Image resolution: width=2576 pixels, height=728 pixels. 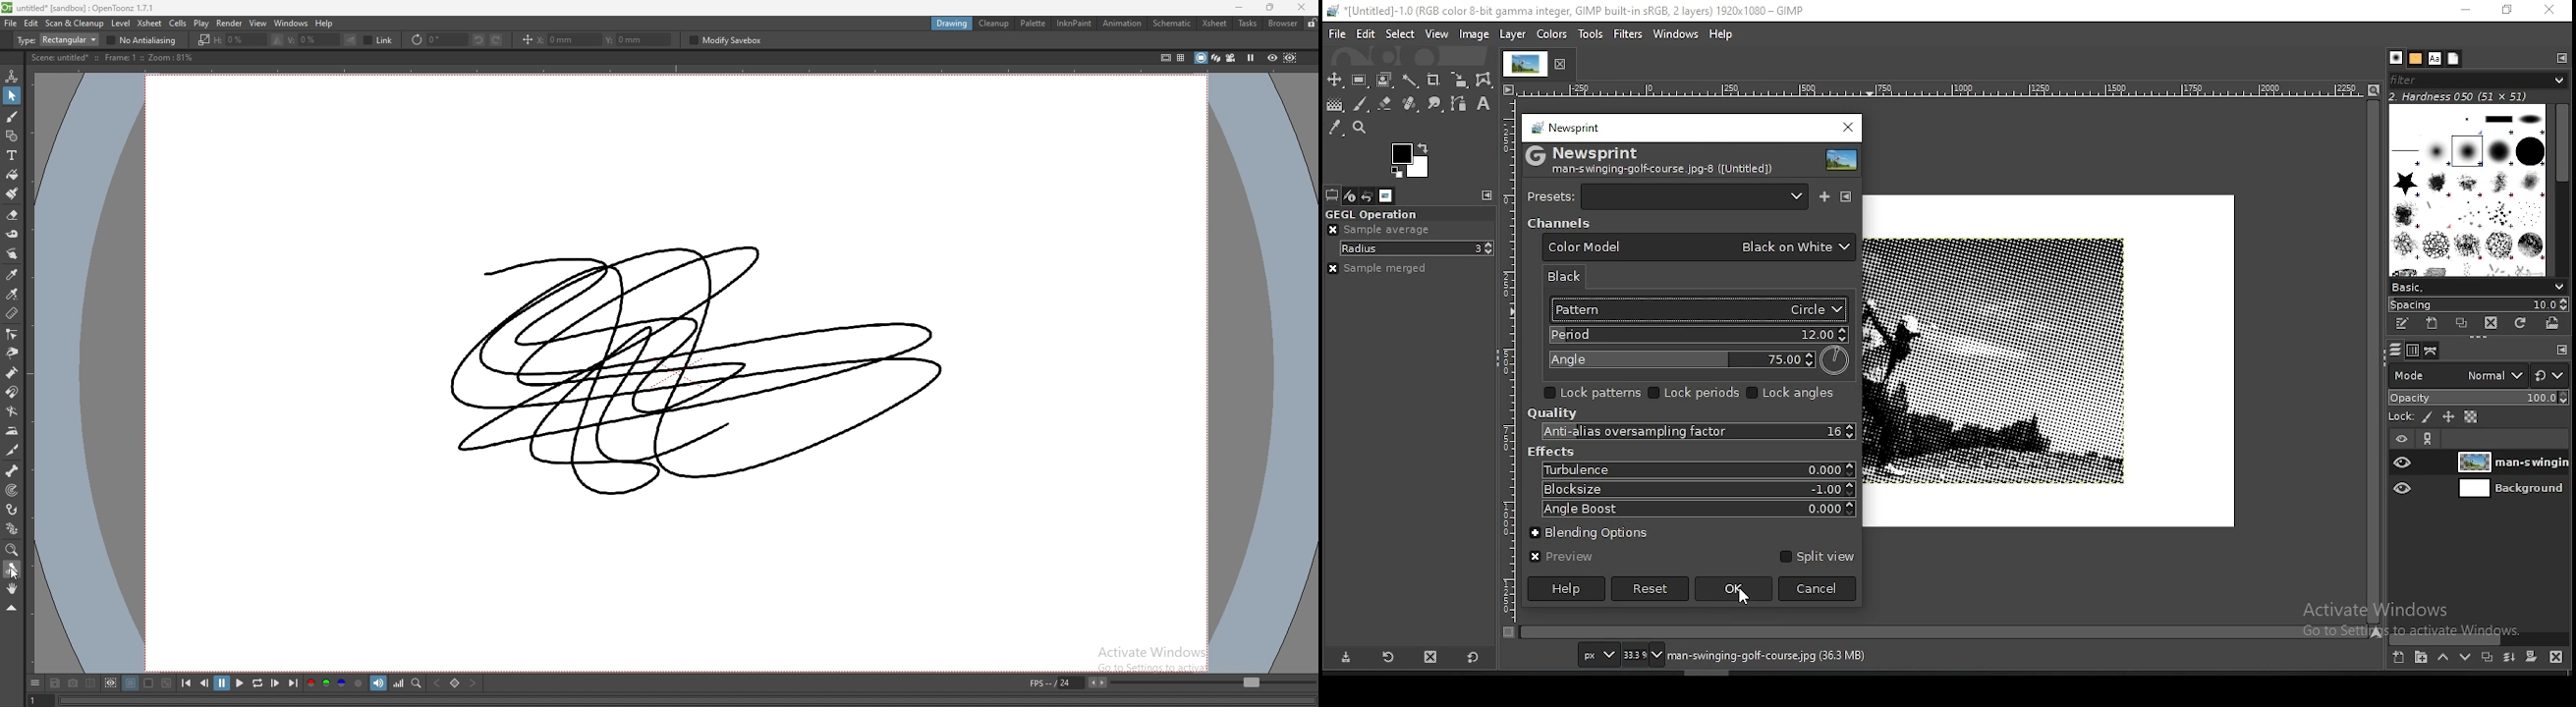 What do you see at coordinates (1552, 413) in the screenshot?
I see `quality` at bounding box center [1552, 413].